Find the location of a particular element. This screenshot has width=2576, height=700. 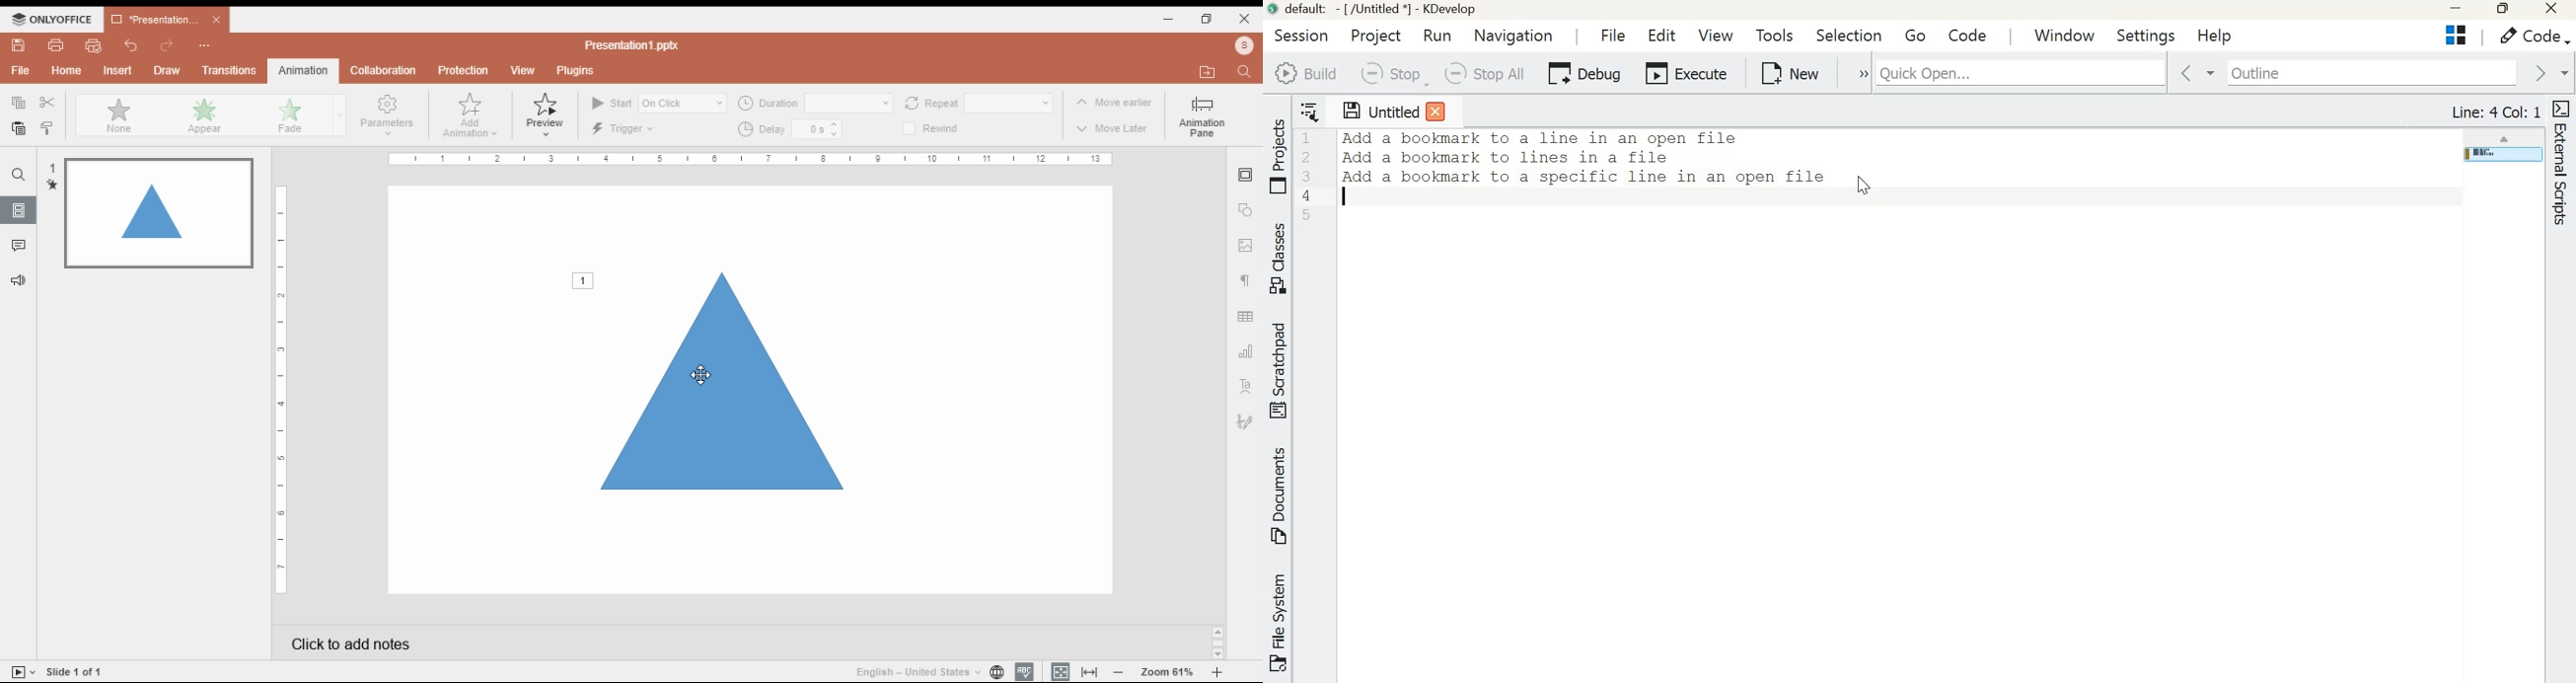

delay is located at coordinates (791, 129).